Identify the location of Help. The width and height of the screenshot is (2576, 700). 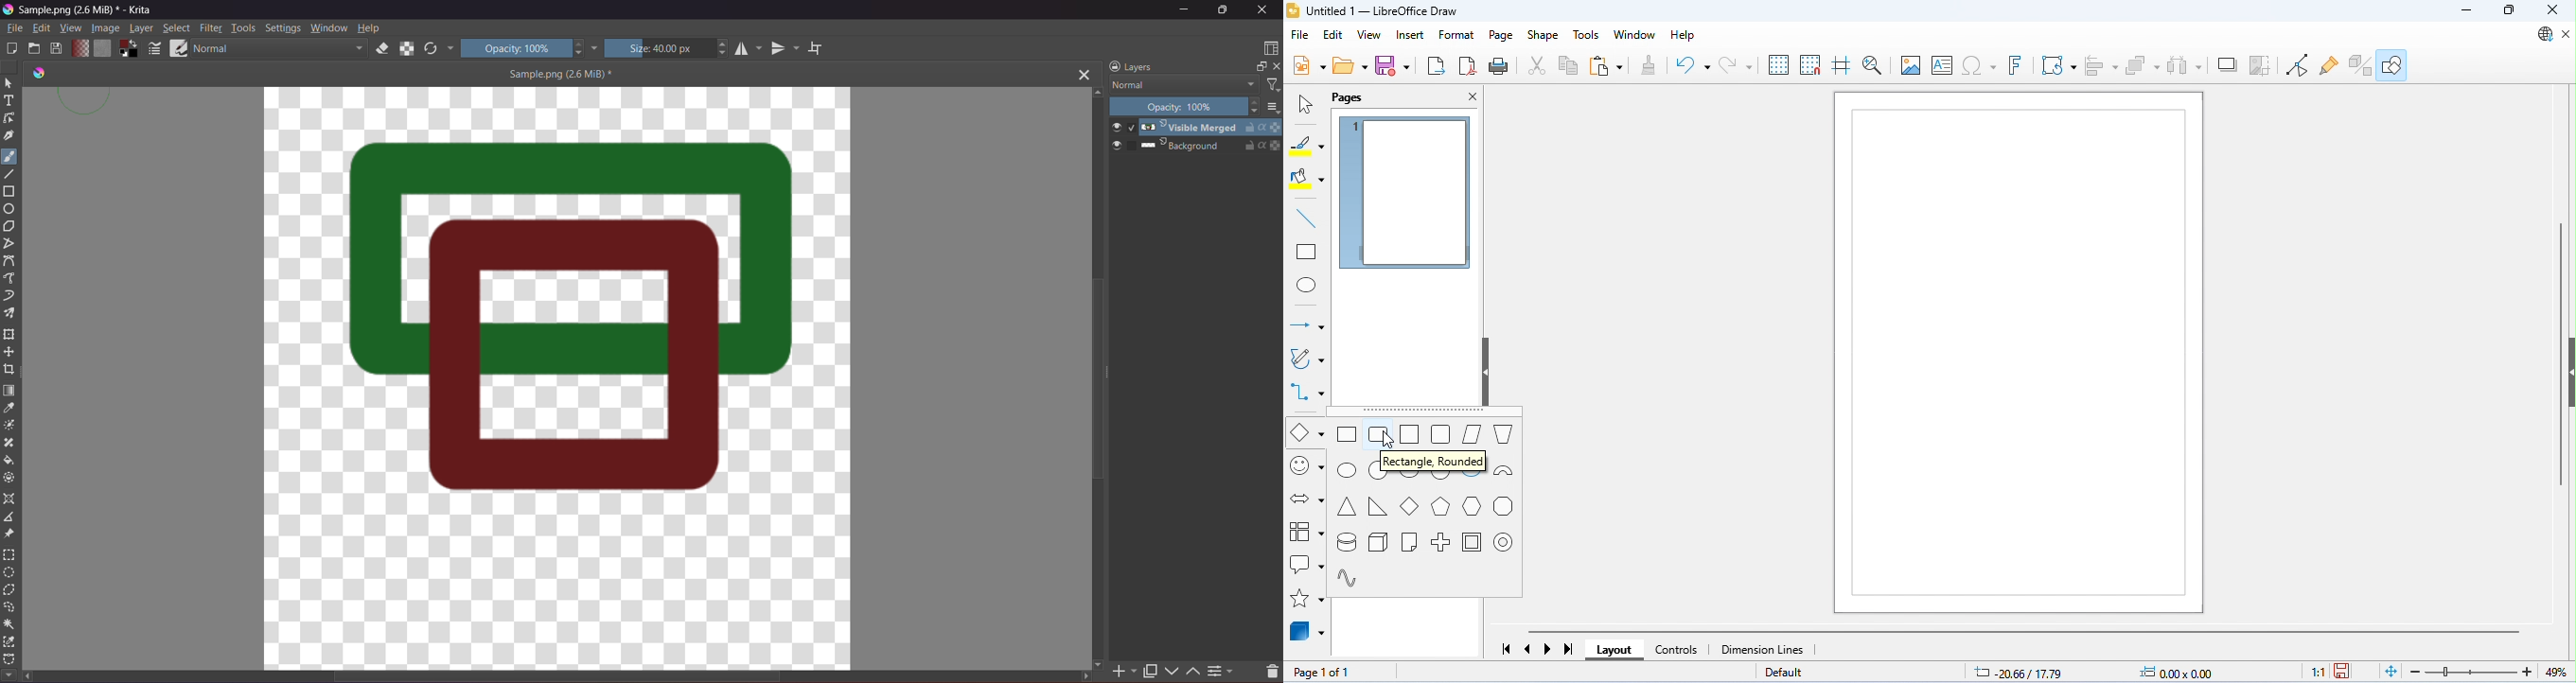
(370, 27).